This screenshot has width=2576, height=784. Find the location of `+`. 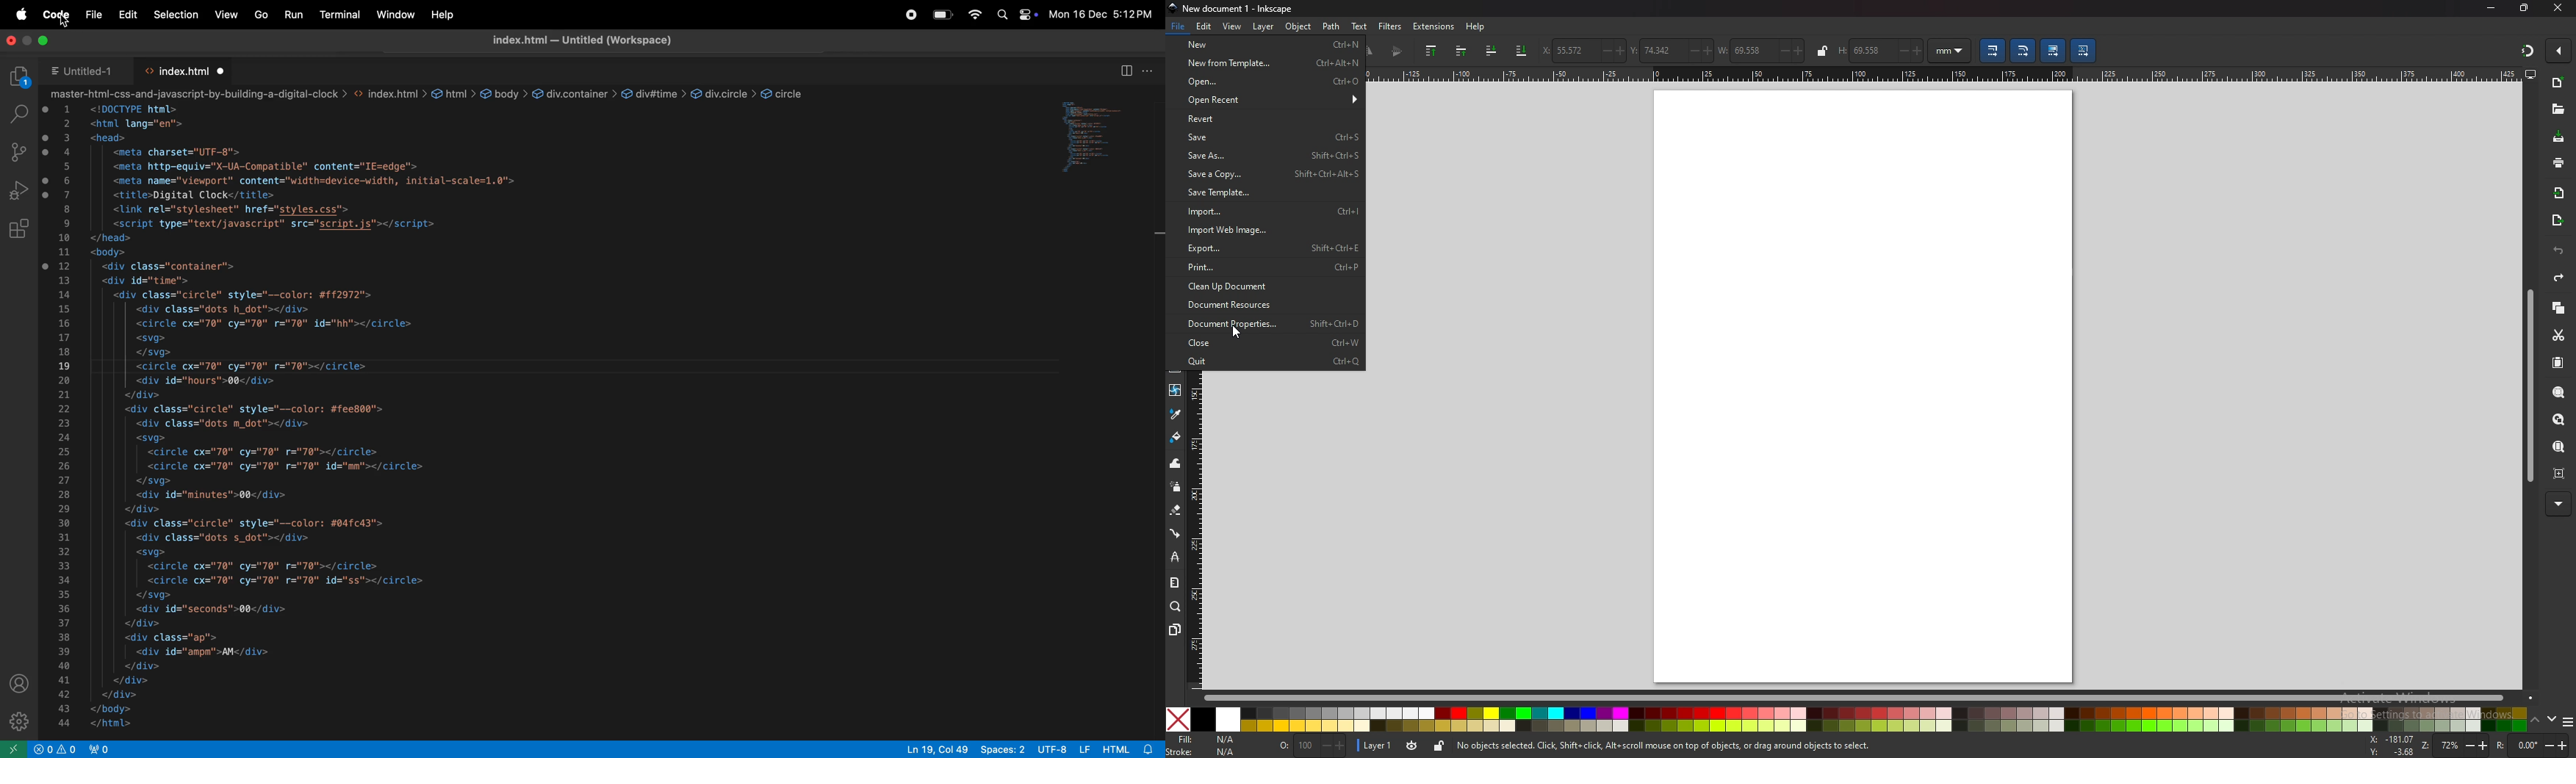

+ is located at coordinates (1800, 52).